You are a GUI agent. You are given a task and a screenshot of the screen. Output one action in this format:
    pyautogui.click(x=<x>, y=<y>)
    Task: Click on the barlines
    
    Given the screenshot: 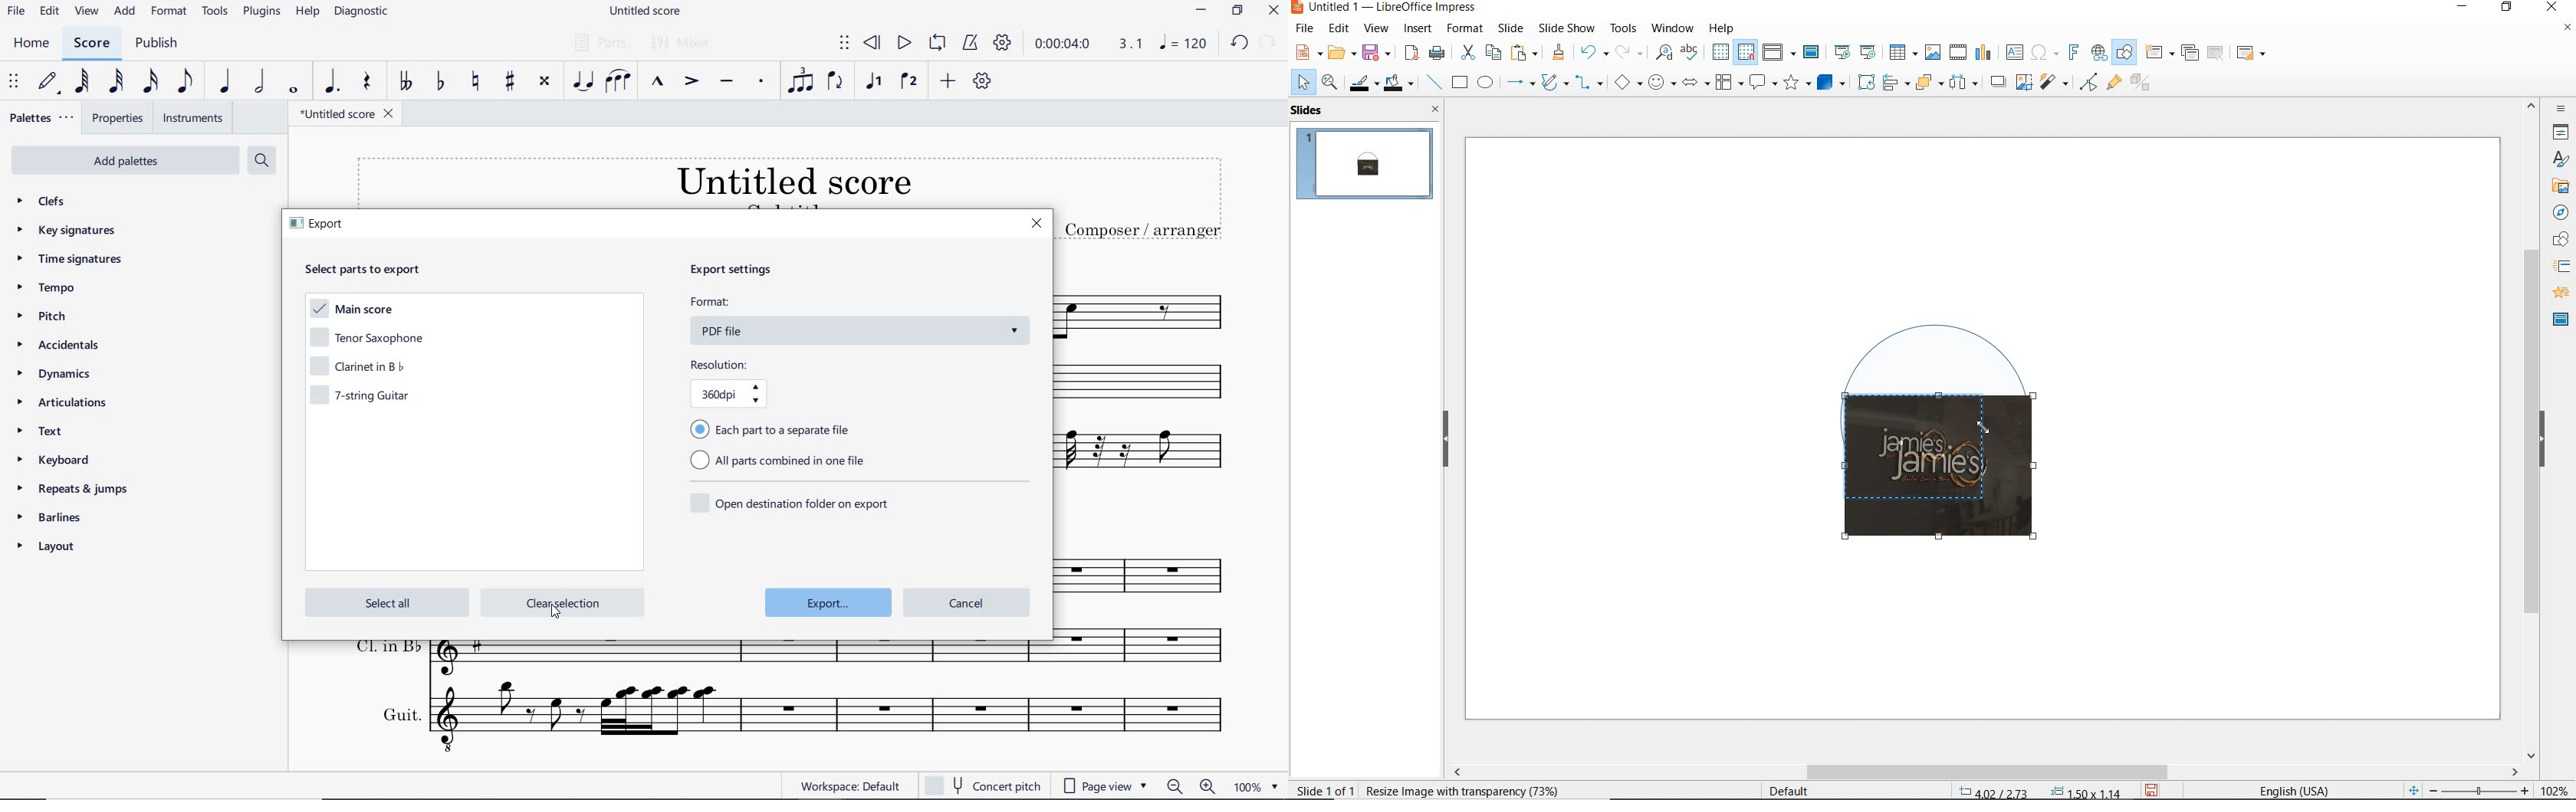 What is the action you would take?
    pyautogui.click(x=56, y=516)
    